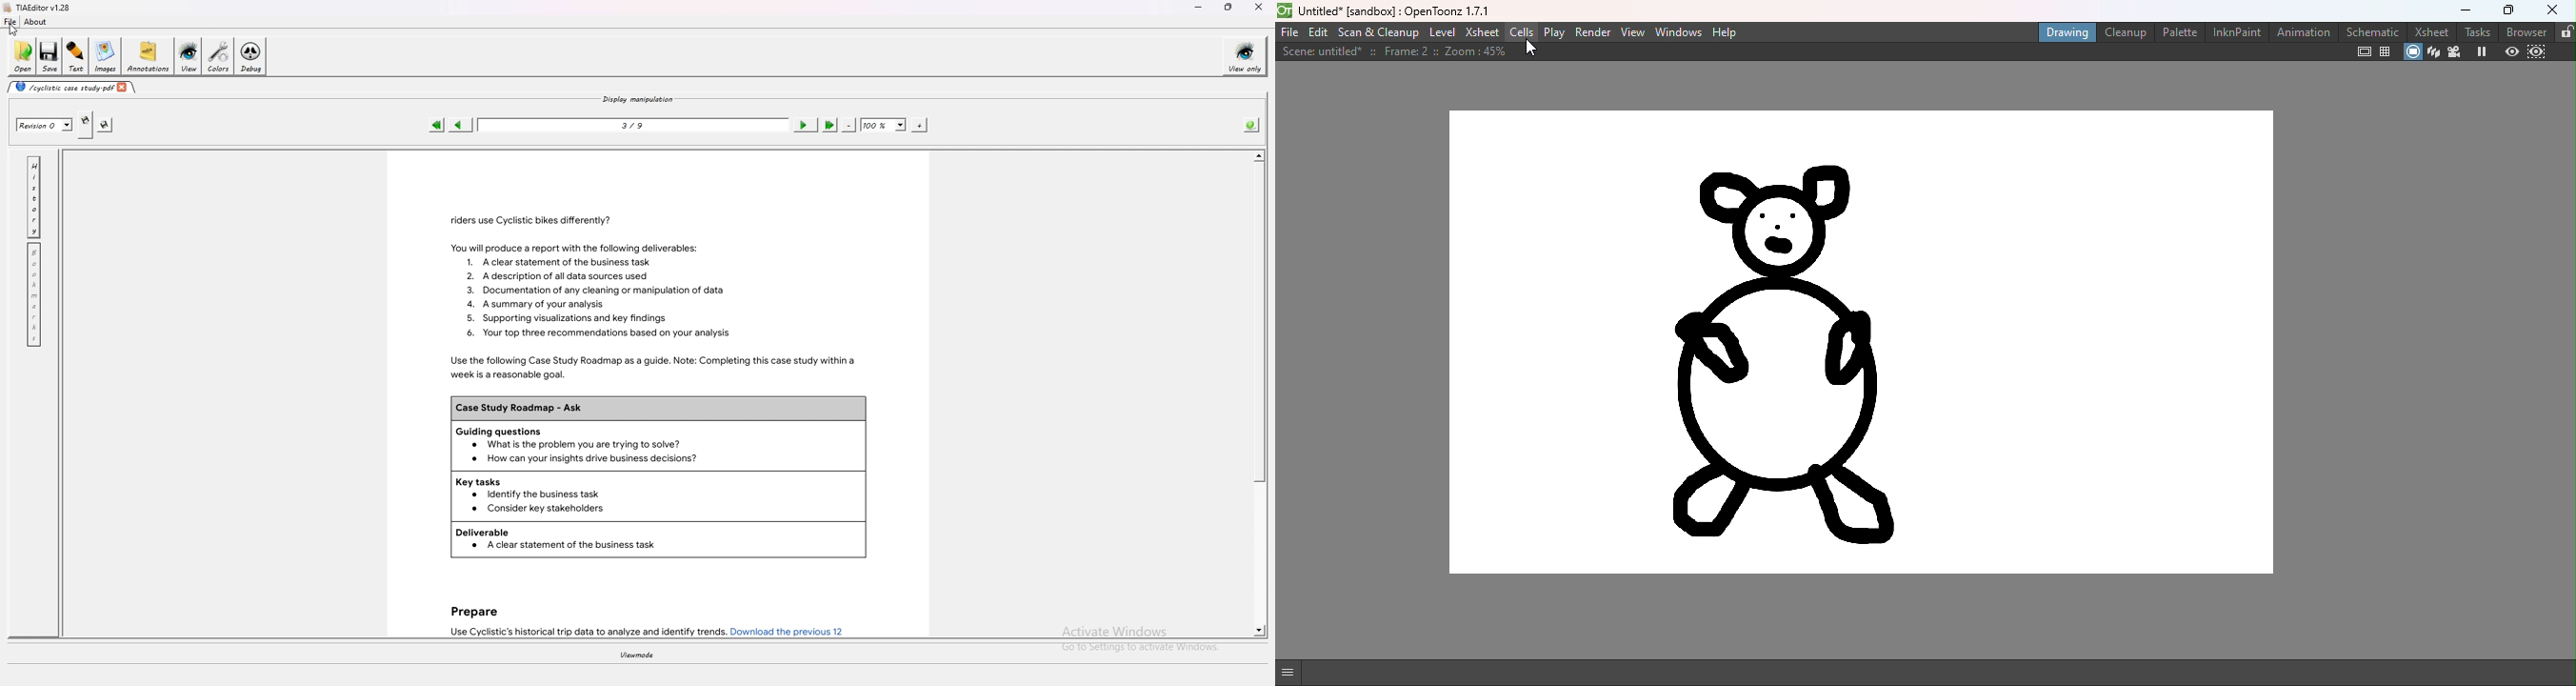 Image resolution: width=2576 pixels, height=700 pixels. What do you see at coordinates (2430, 30) in the screenshot?
I see `Xsheet` at bounding box center [2430, 30].